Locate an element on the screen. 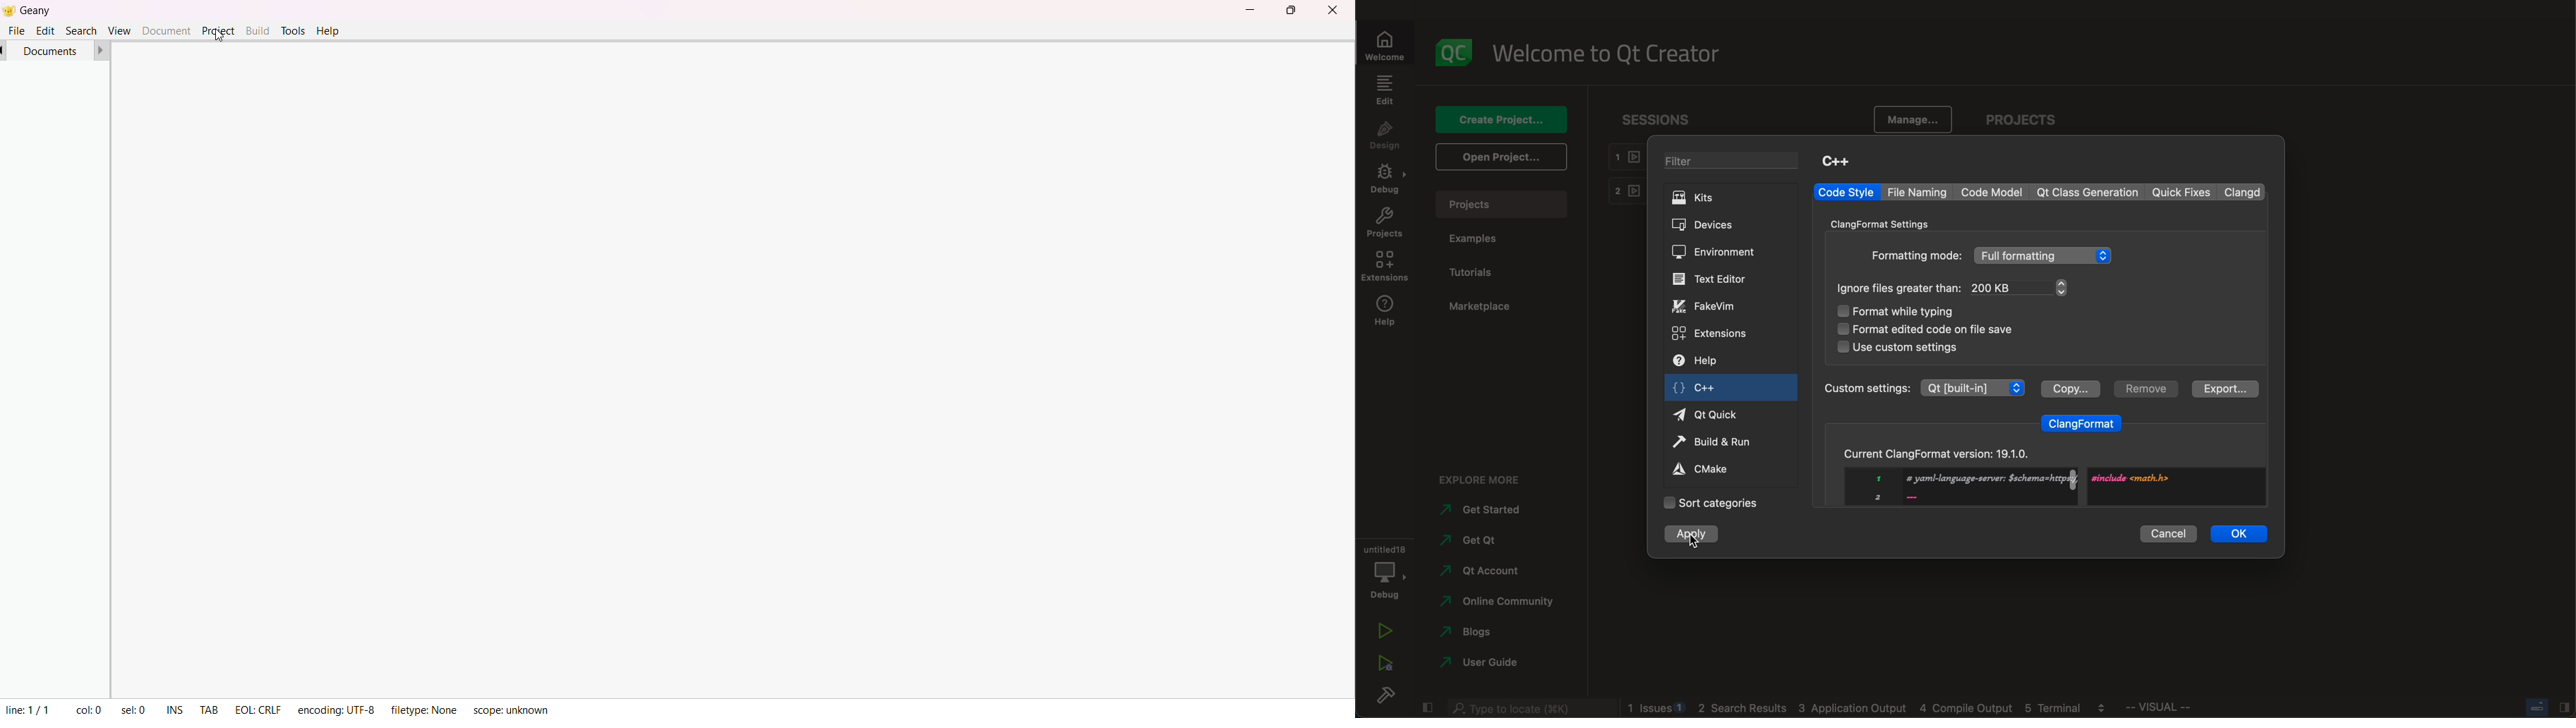 Image resolution: width=2576 pixels, height=728 pixels. devices is located at coordinates (1715, 225).